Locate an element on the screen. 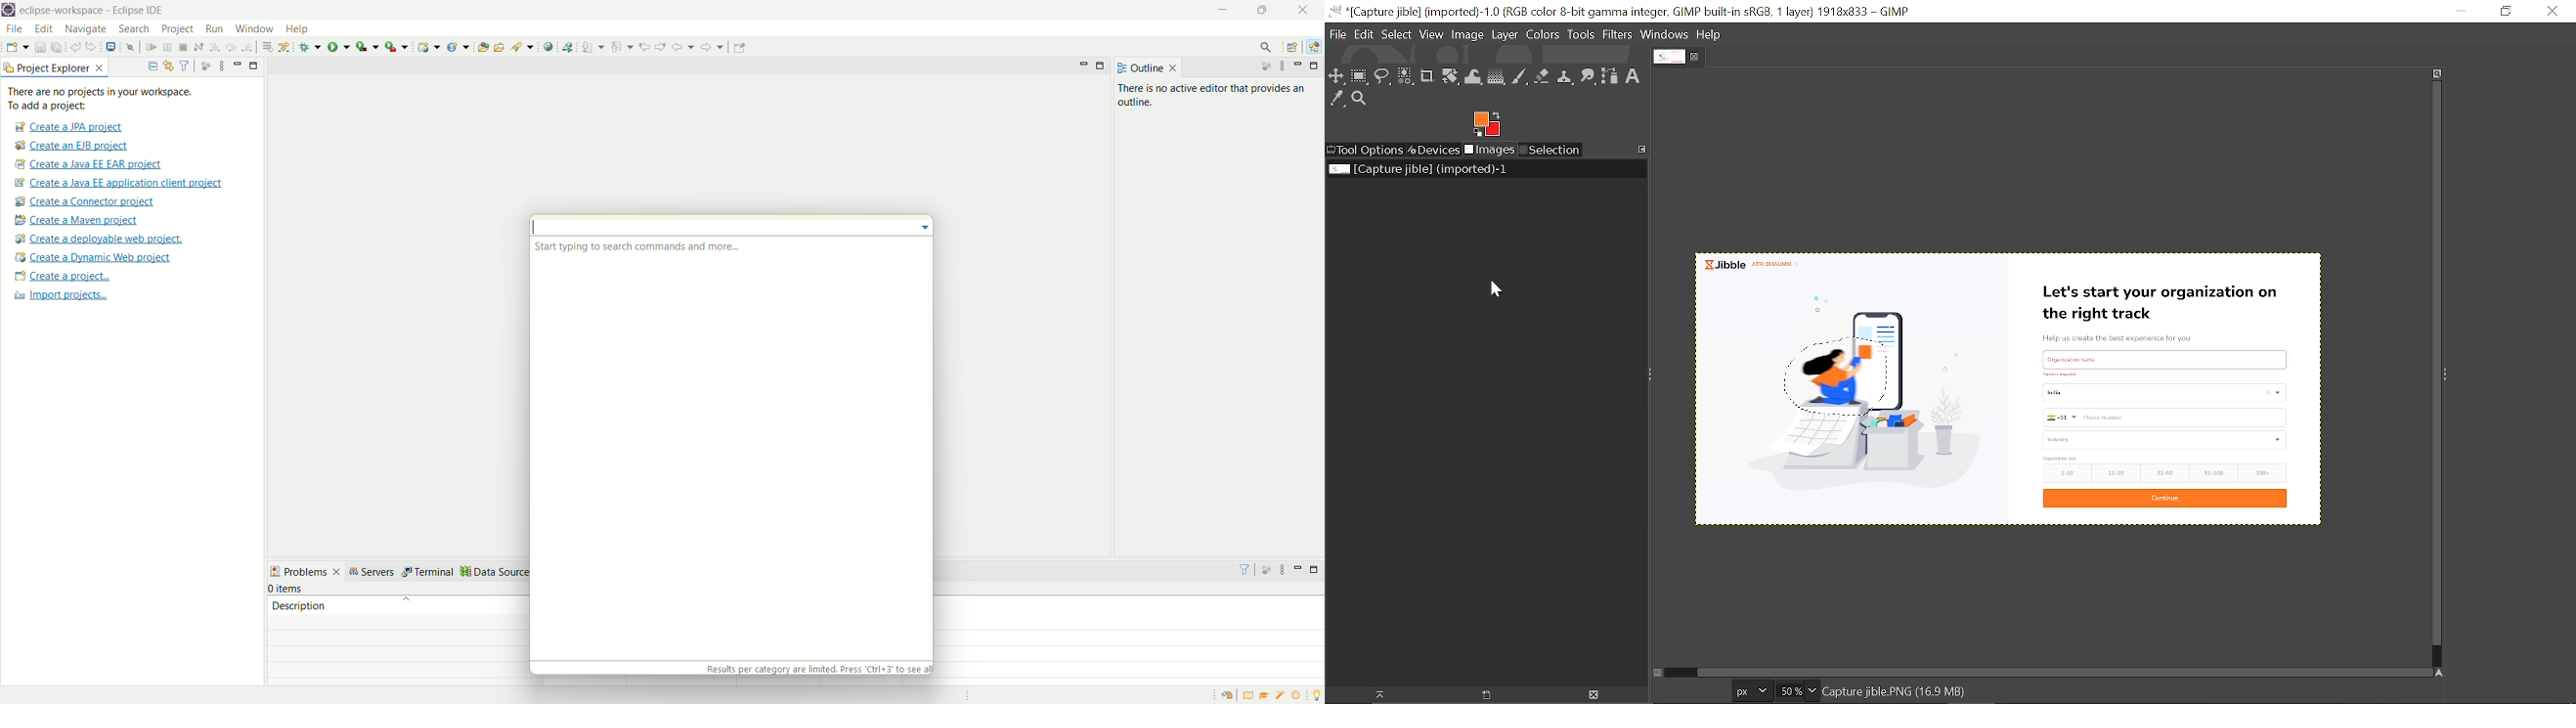 Image resolution: width=2576 pixels, height=728 pixels. File is located at coordinates (1337, 34).